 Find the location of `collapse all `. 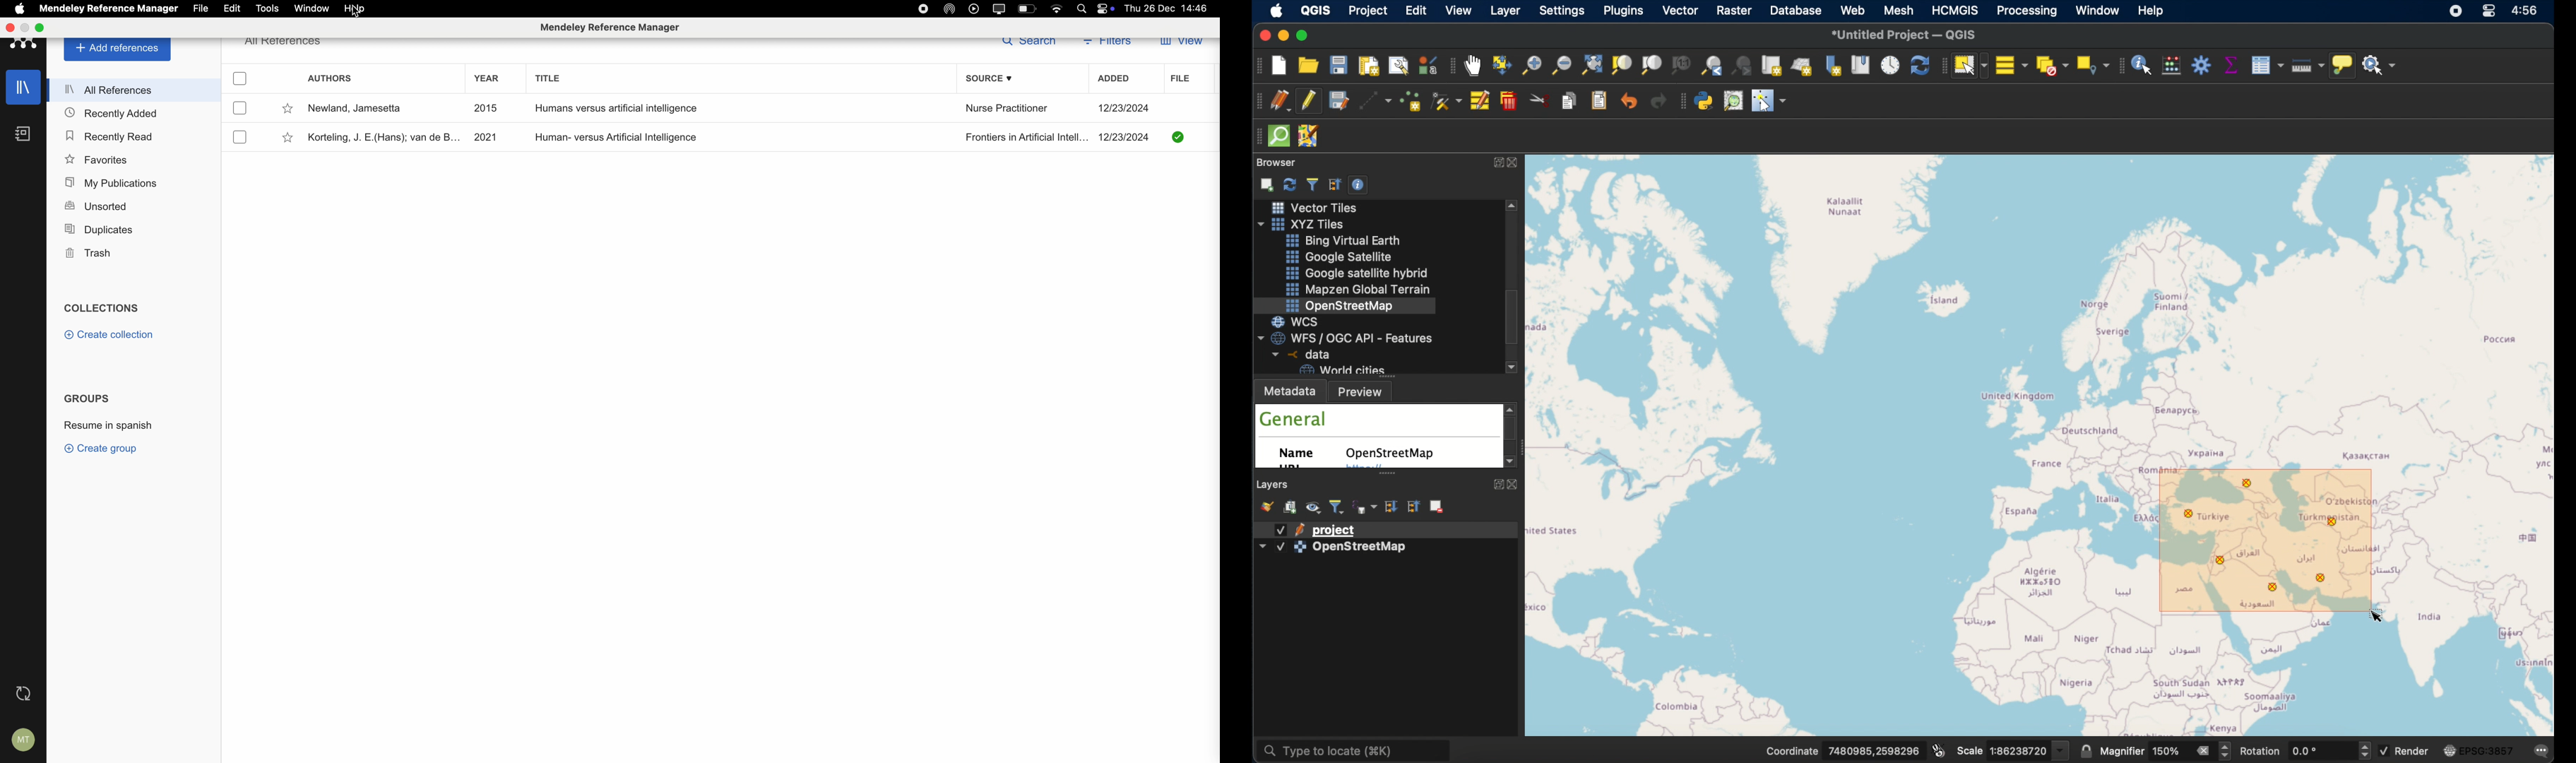

collapse all  is located at coordinates (1335, 183).